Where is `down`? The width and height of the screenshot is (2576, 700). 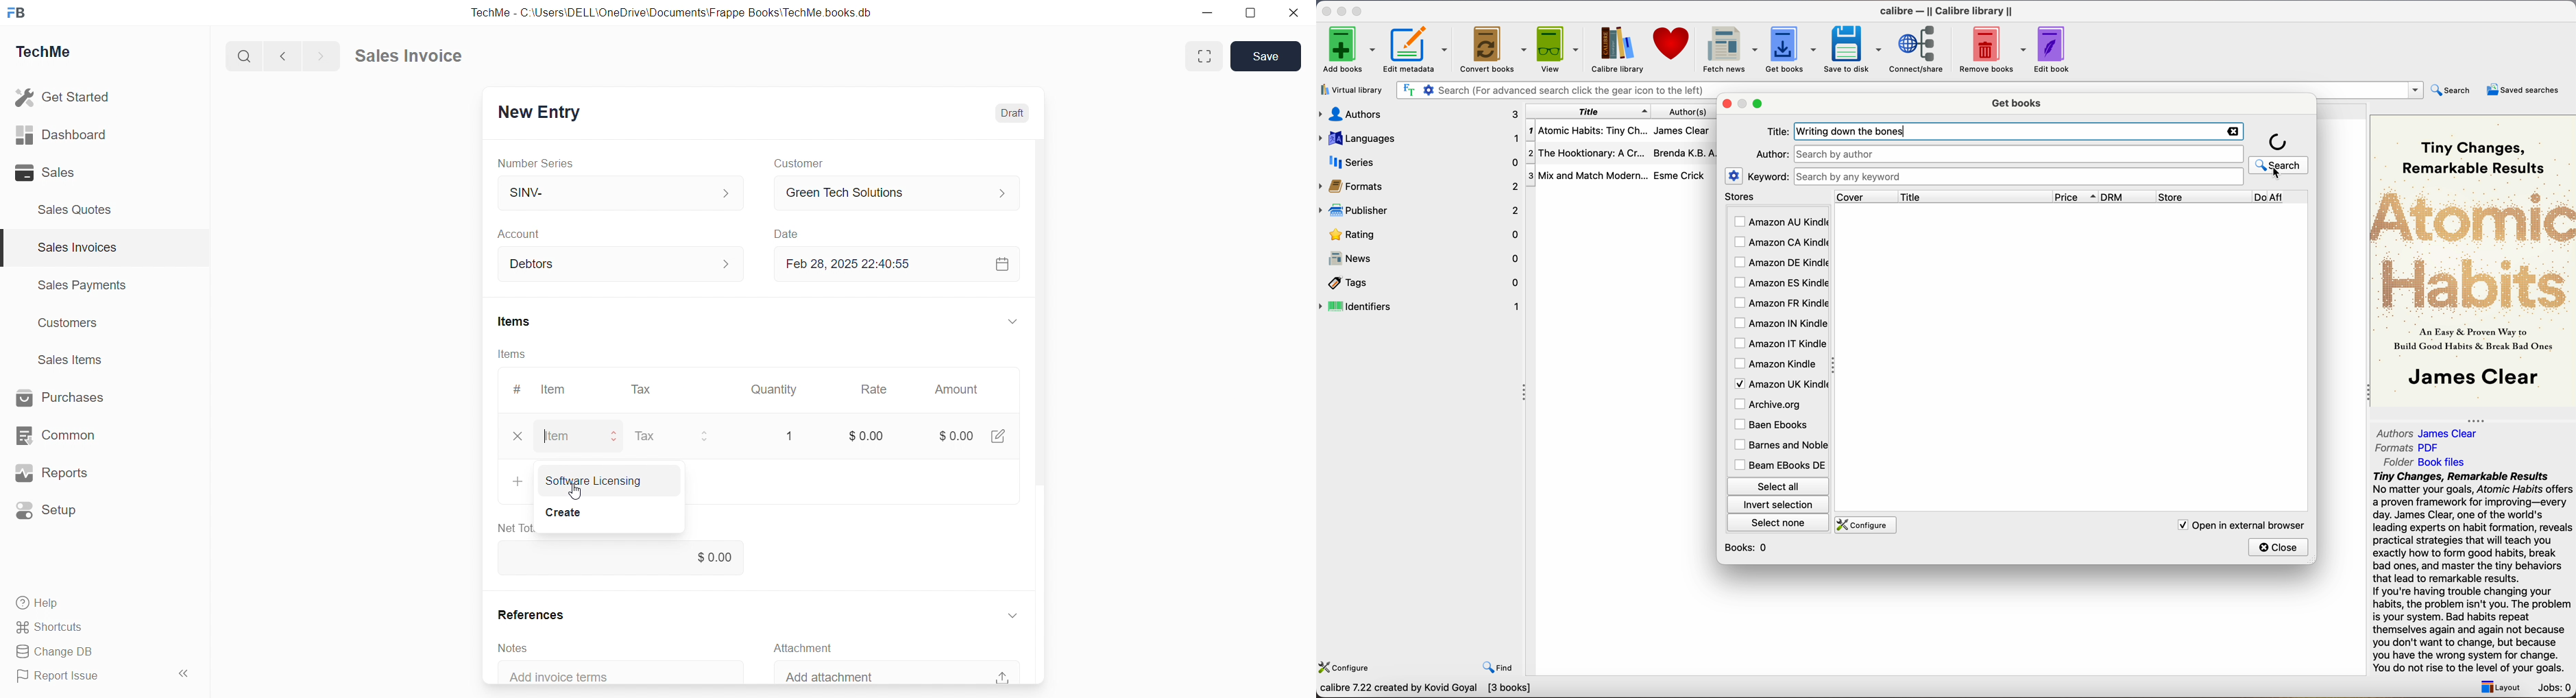
down is located at coordinates (1013, 321).